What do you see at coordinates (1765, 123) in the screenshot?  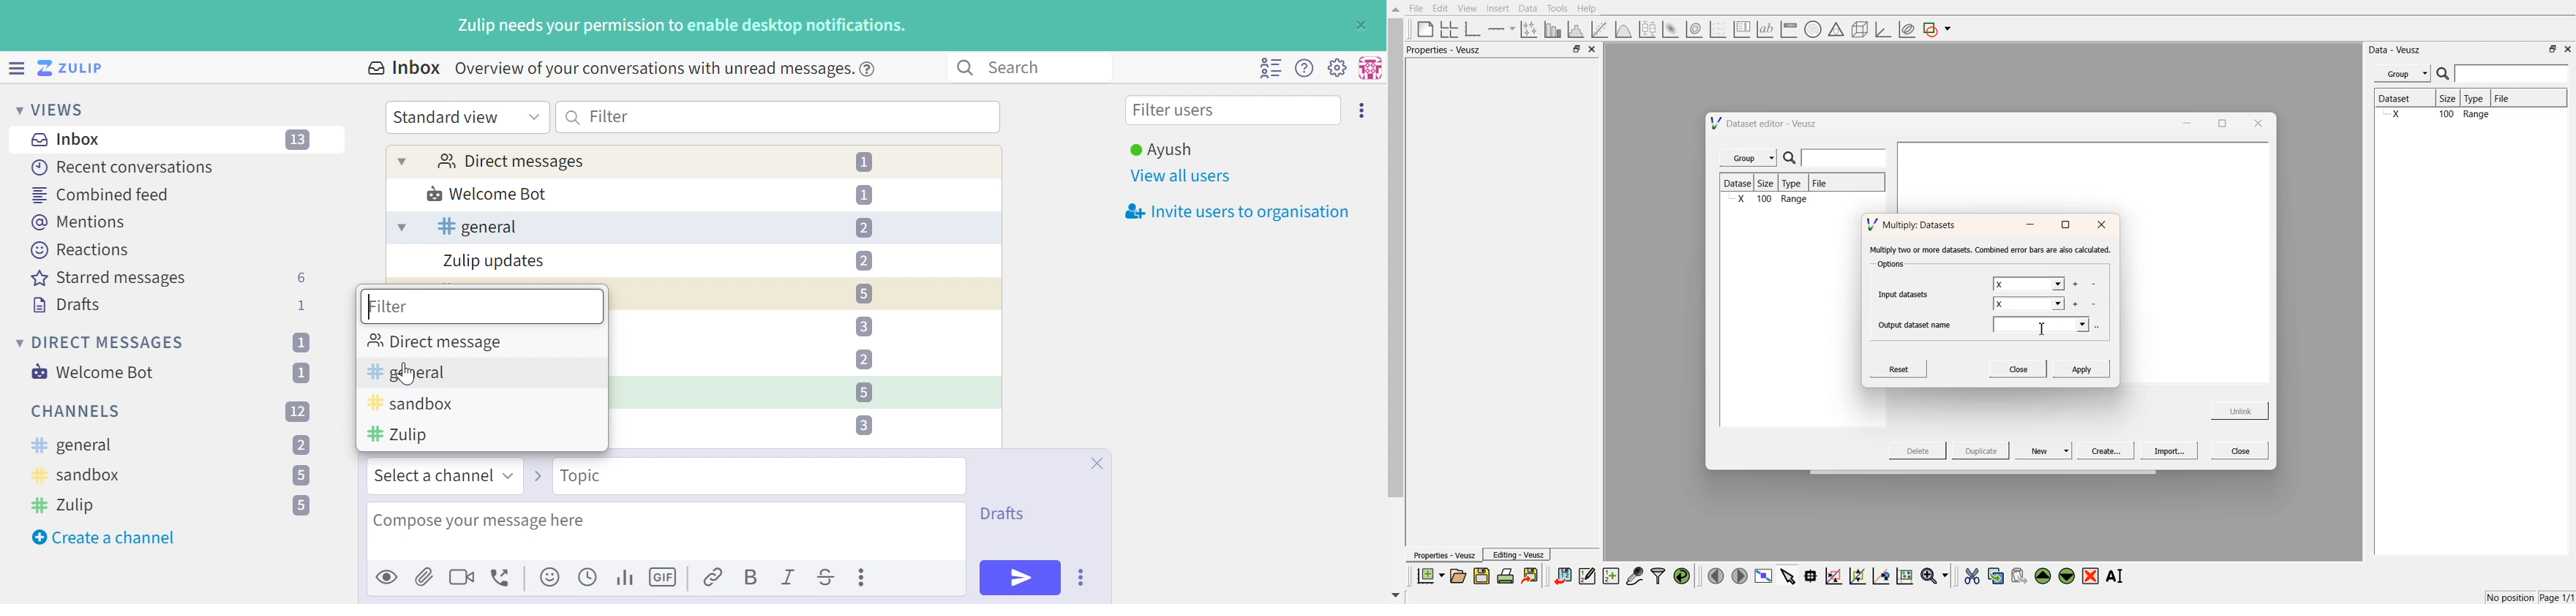 I see `Dataset editor - Veusz` at bounding box center [1765, 123].